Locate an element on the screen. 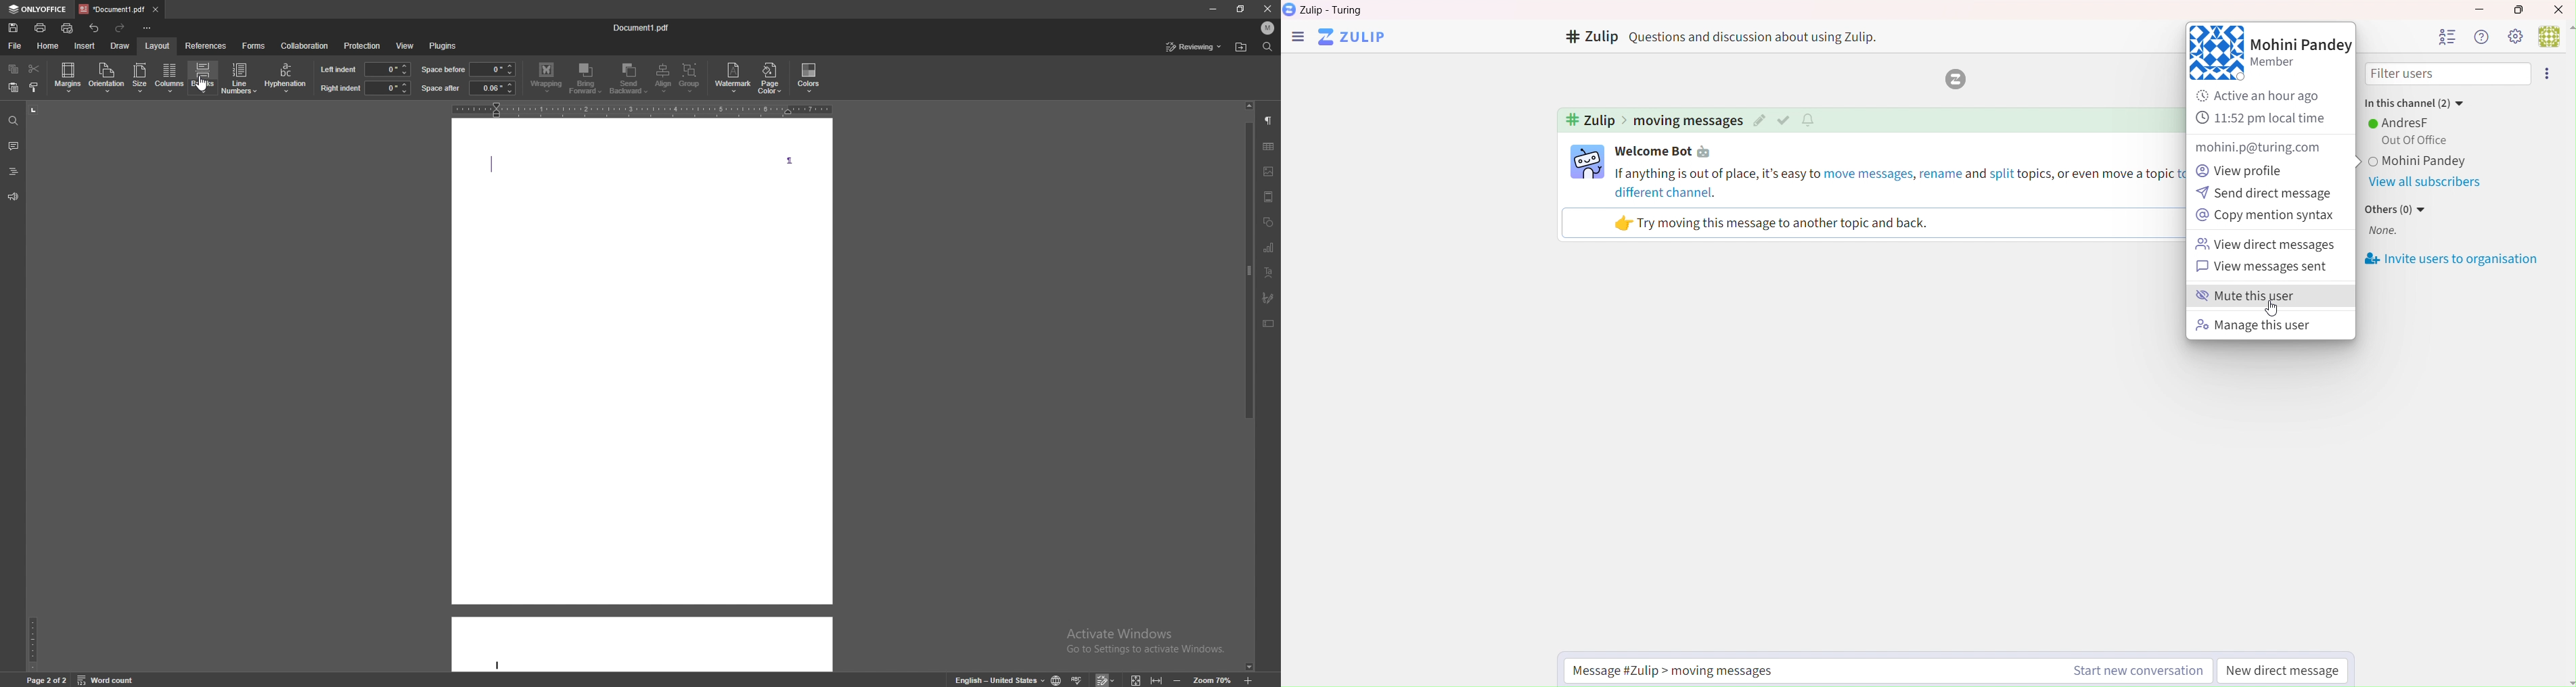 The height and width of the screenshot is (700, 2576). chart is located at coordinates (1267, 247).